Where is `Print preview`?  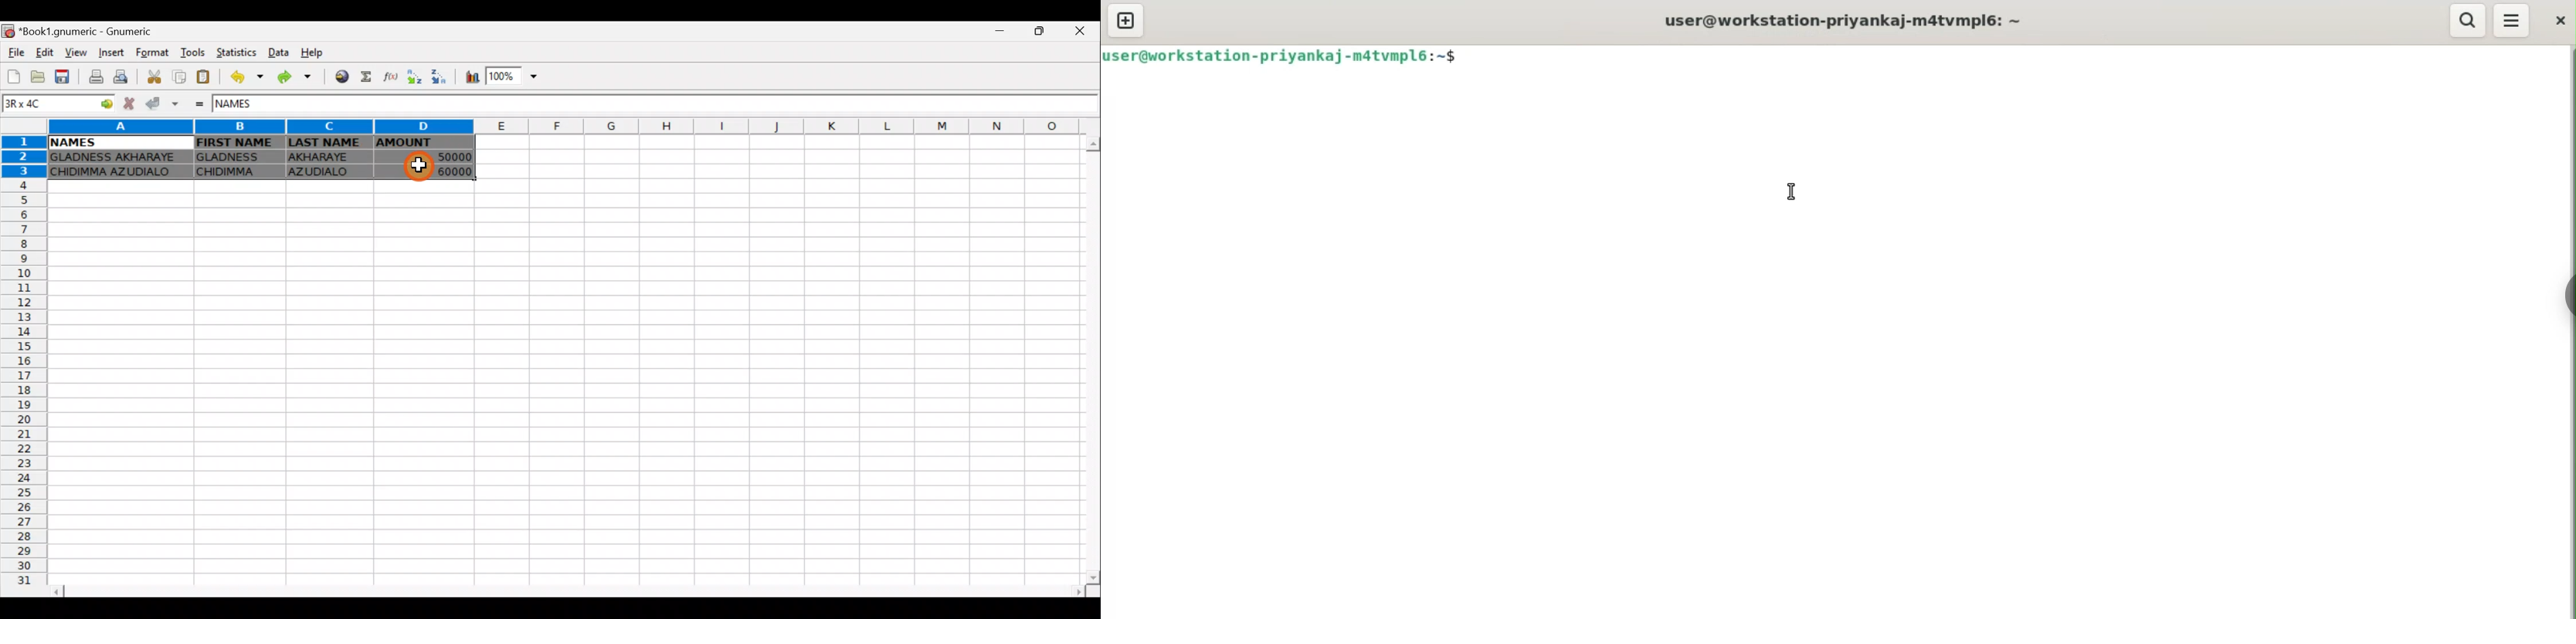 Print preview is located at coordinates (123, 76).